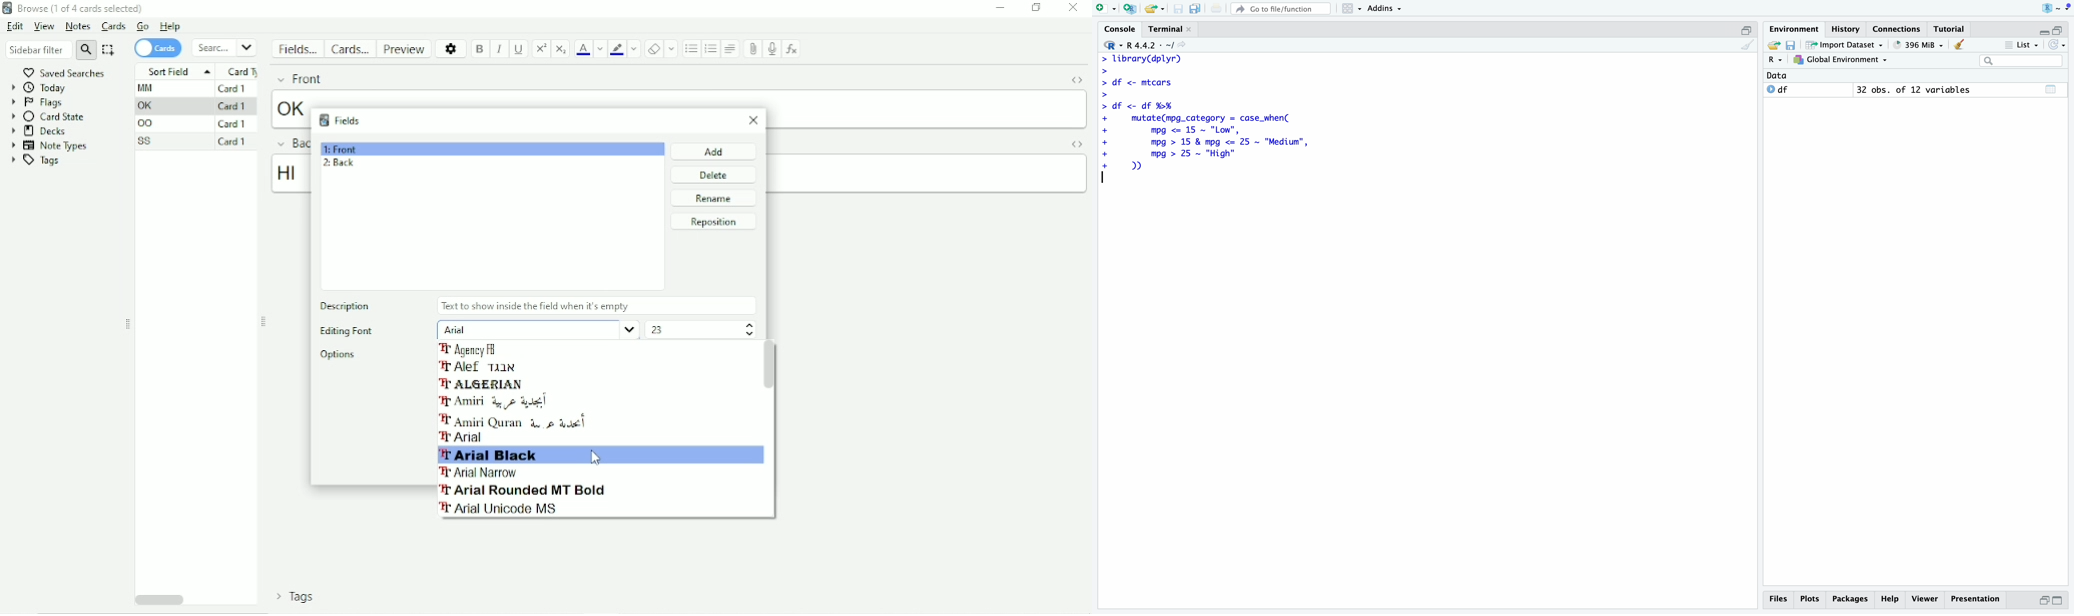 This screenshot has height=616, width=2100. I want to click on OK, so click(148, 106).